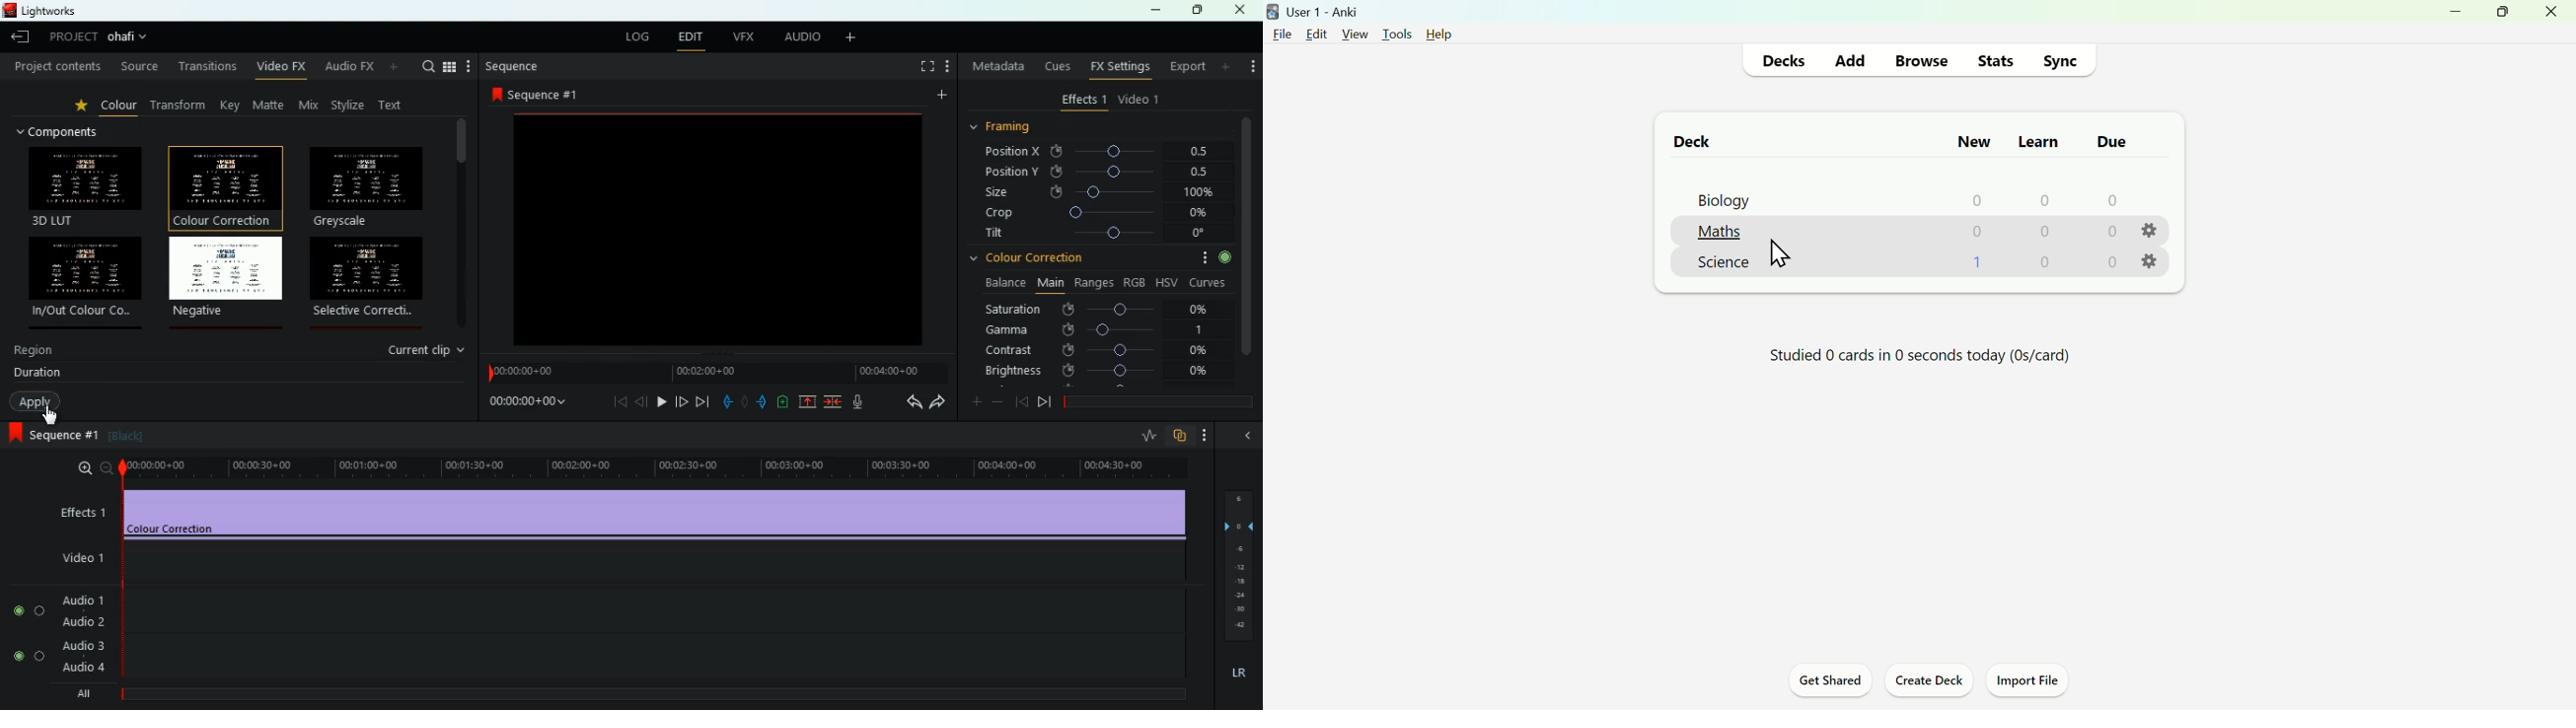 Image resolution: width=2576 pixels, height=728 pixels. Describe the element at coordinates (364, 68) in the screenshot. I see `audio fx` at that location.